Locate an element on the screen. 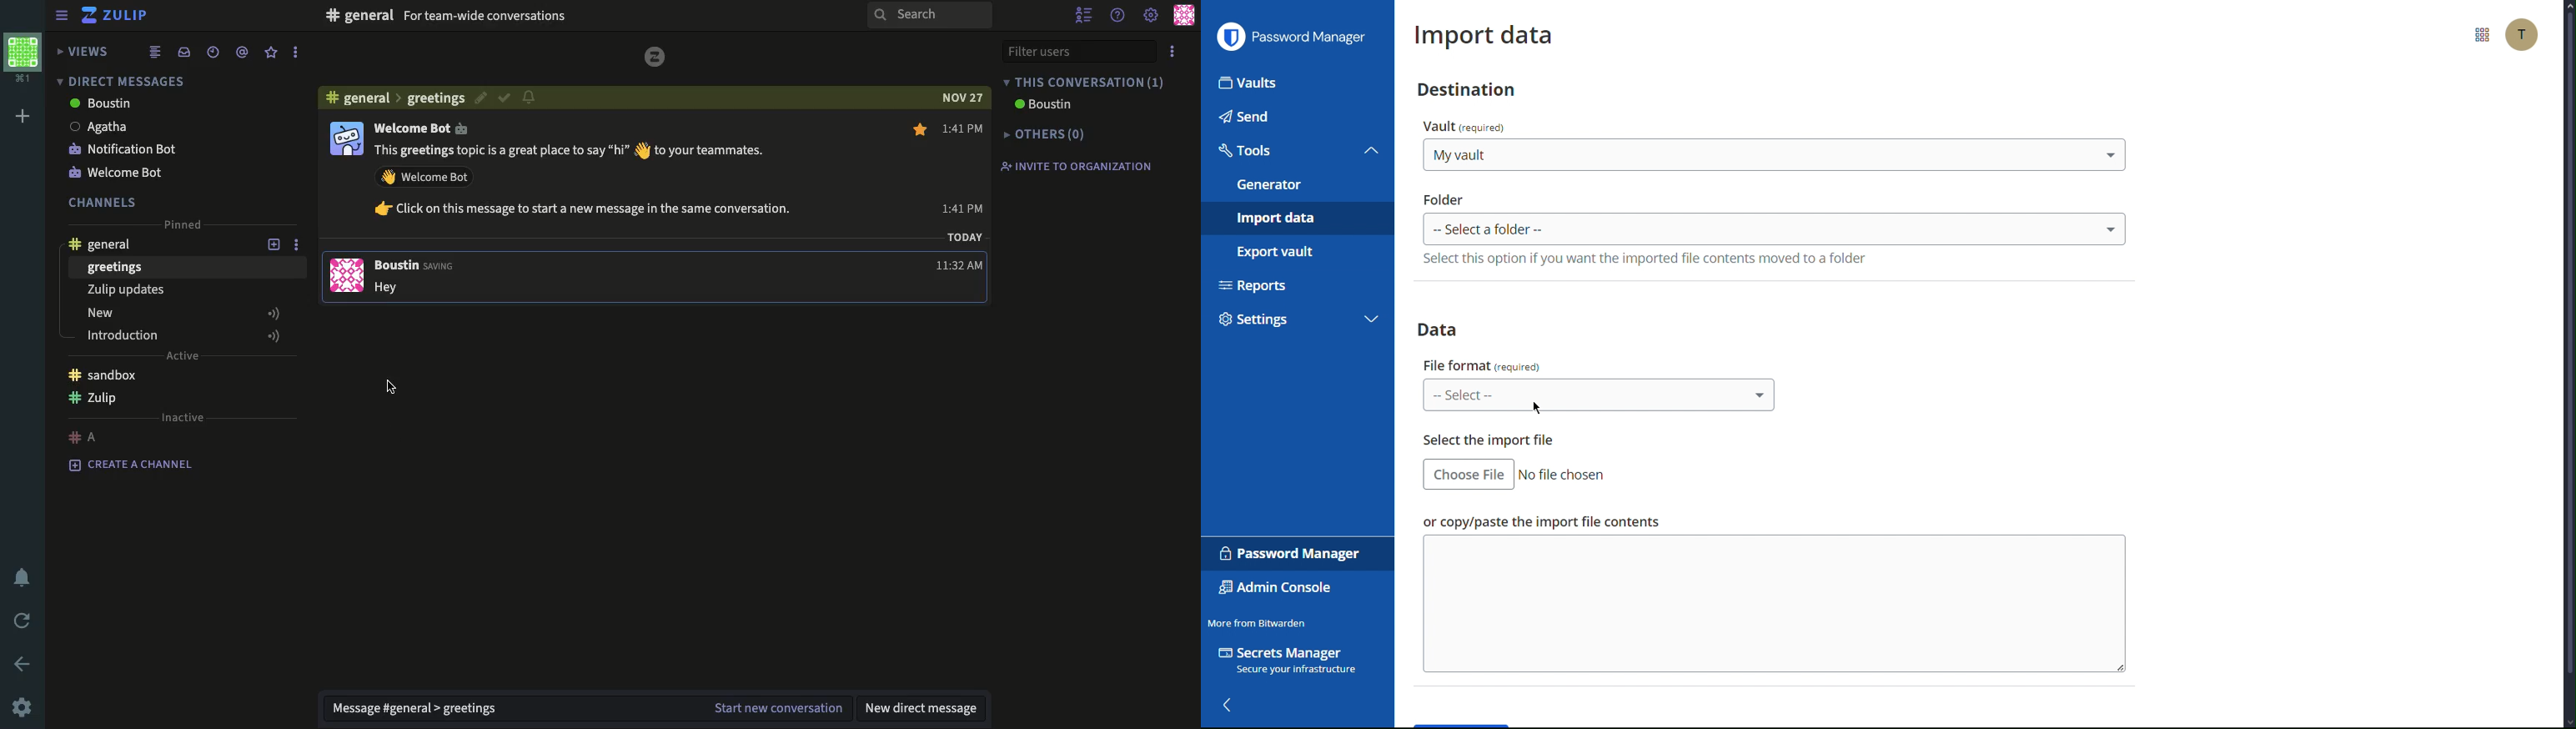  general For team-wide conversations is located at coordinates (449, 17).